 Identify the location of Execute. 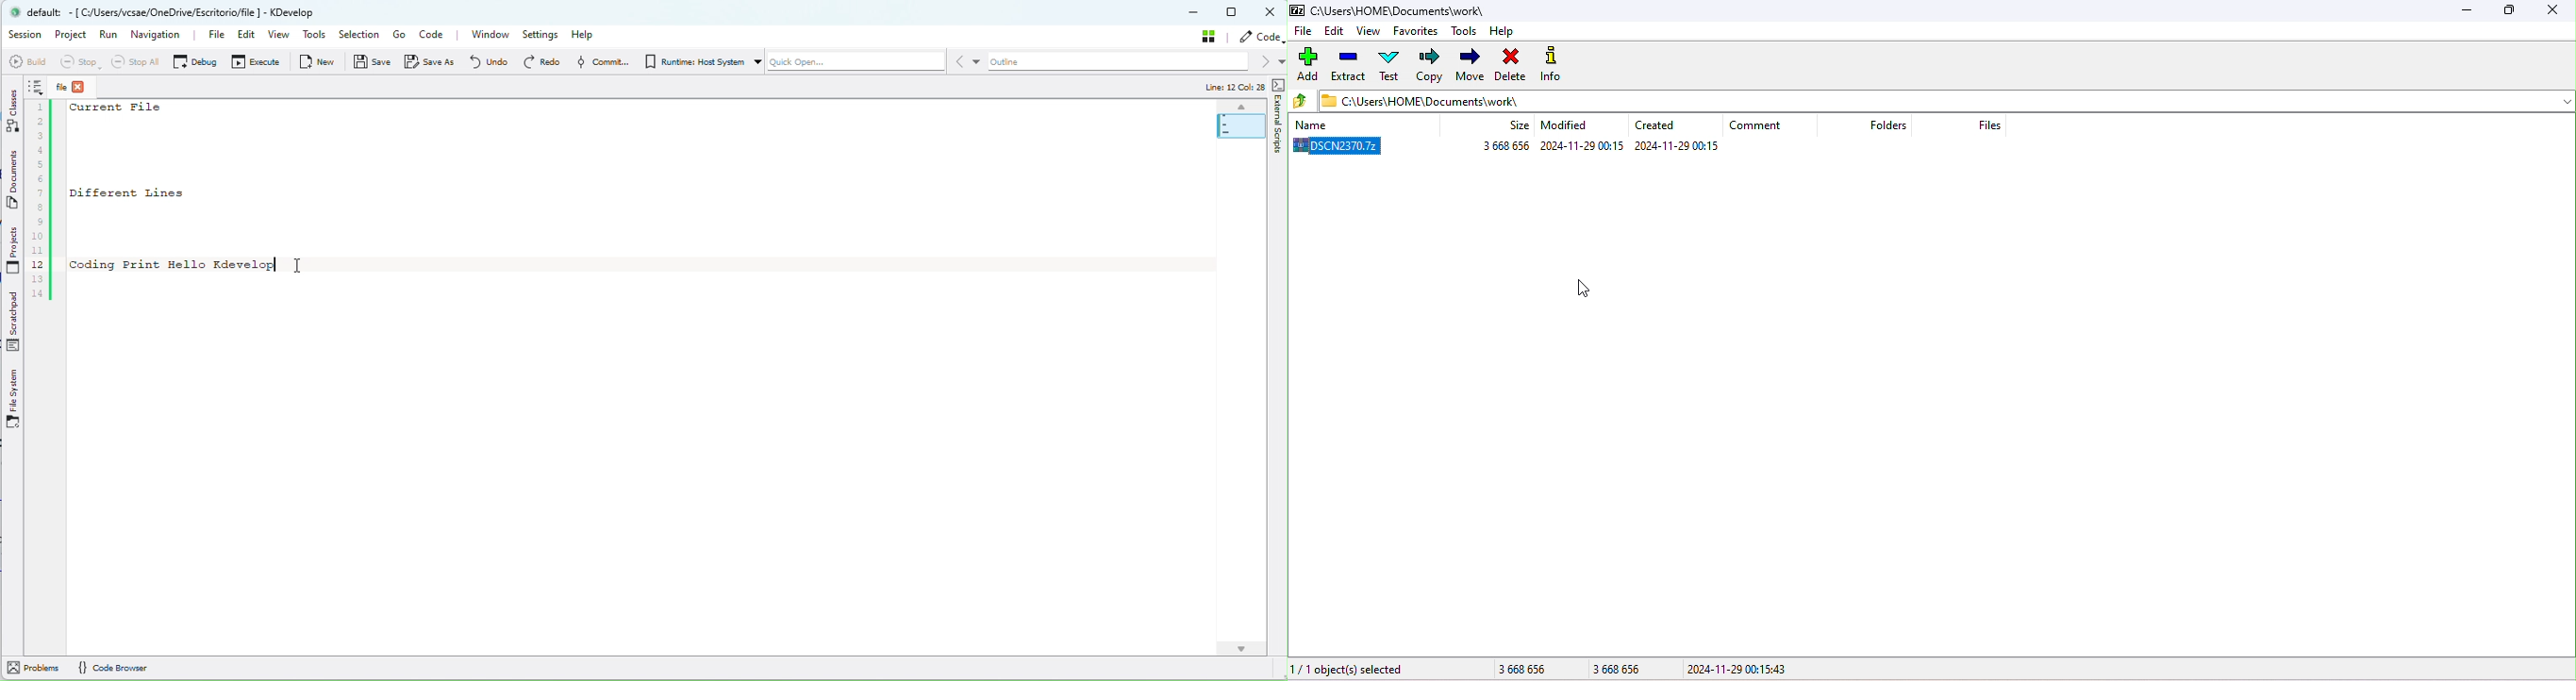
(258, 64).